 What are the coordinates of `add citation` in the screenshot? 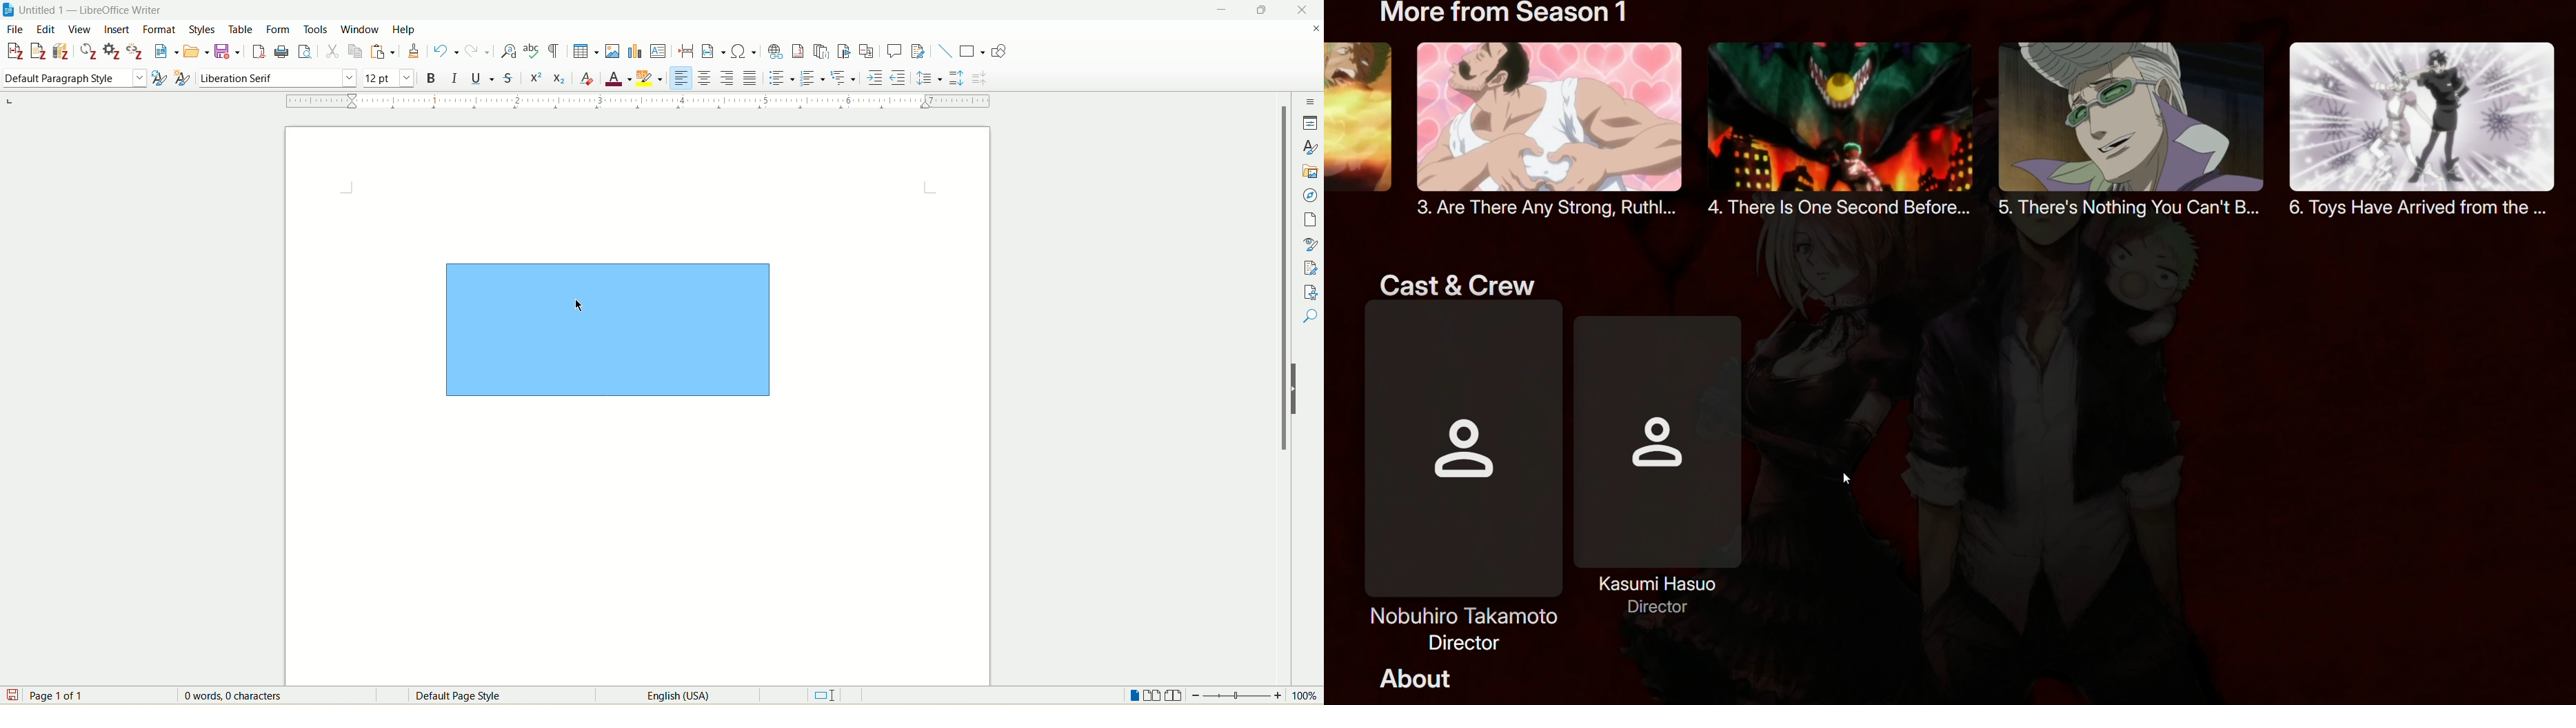 It's located at (14, 50).